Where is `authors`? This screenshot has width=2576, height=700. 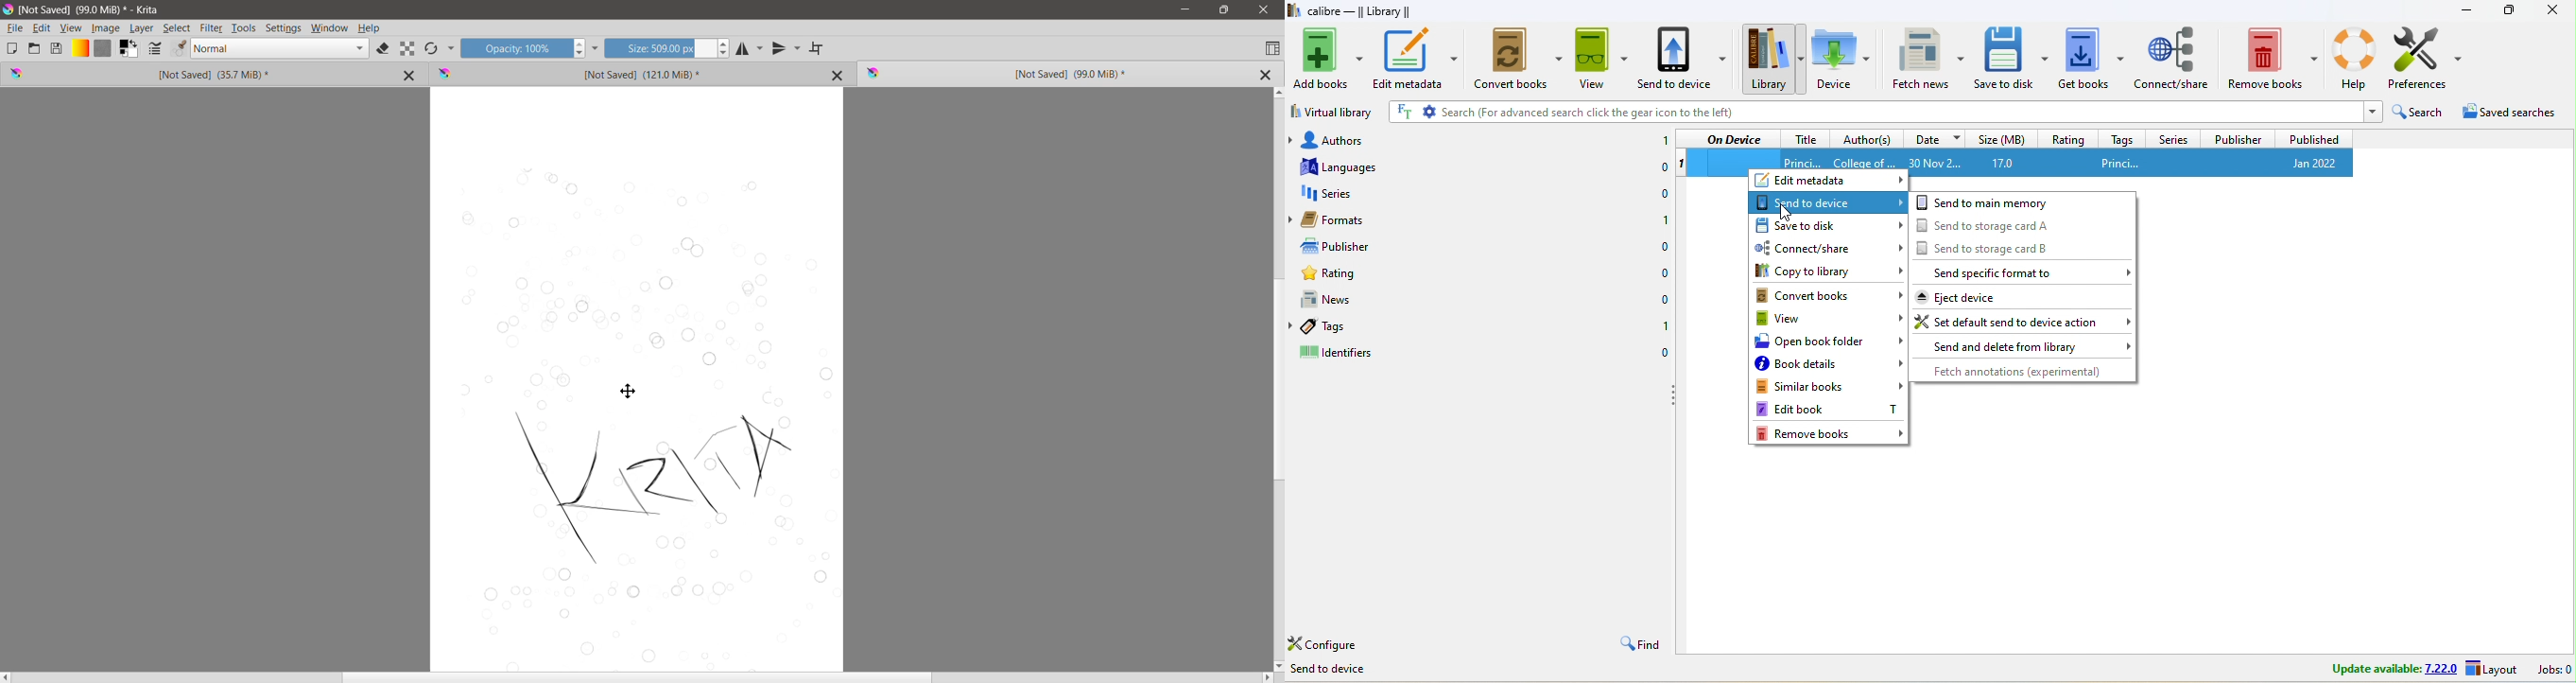 authors is located at coordinates (1337, 137).